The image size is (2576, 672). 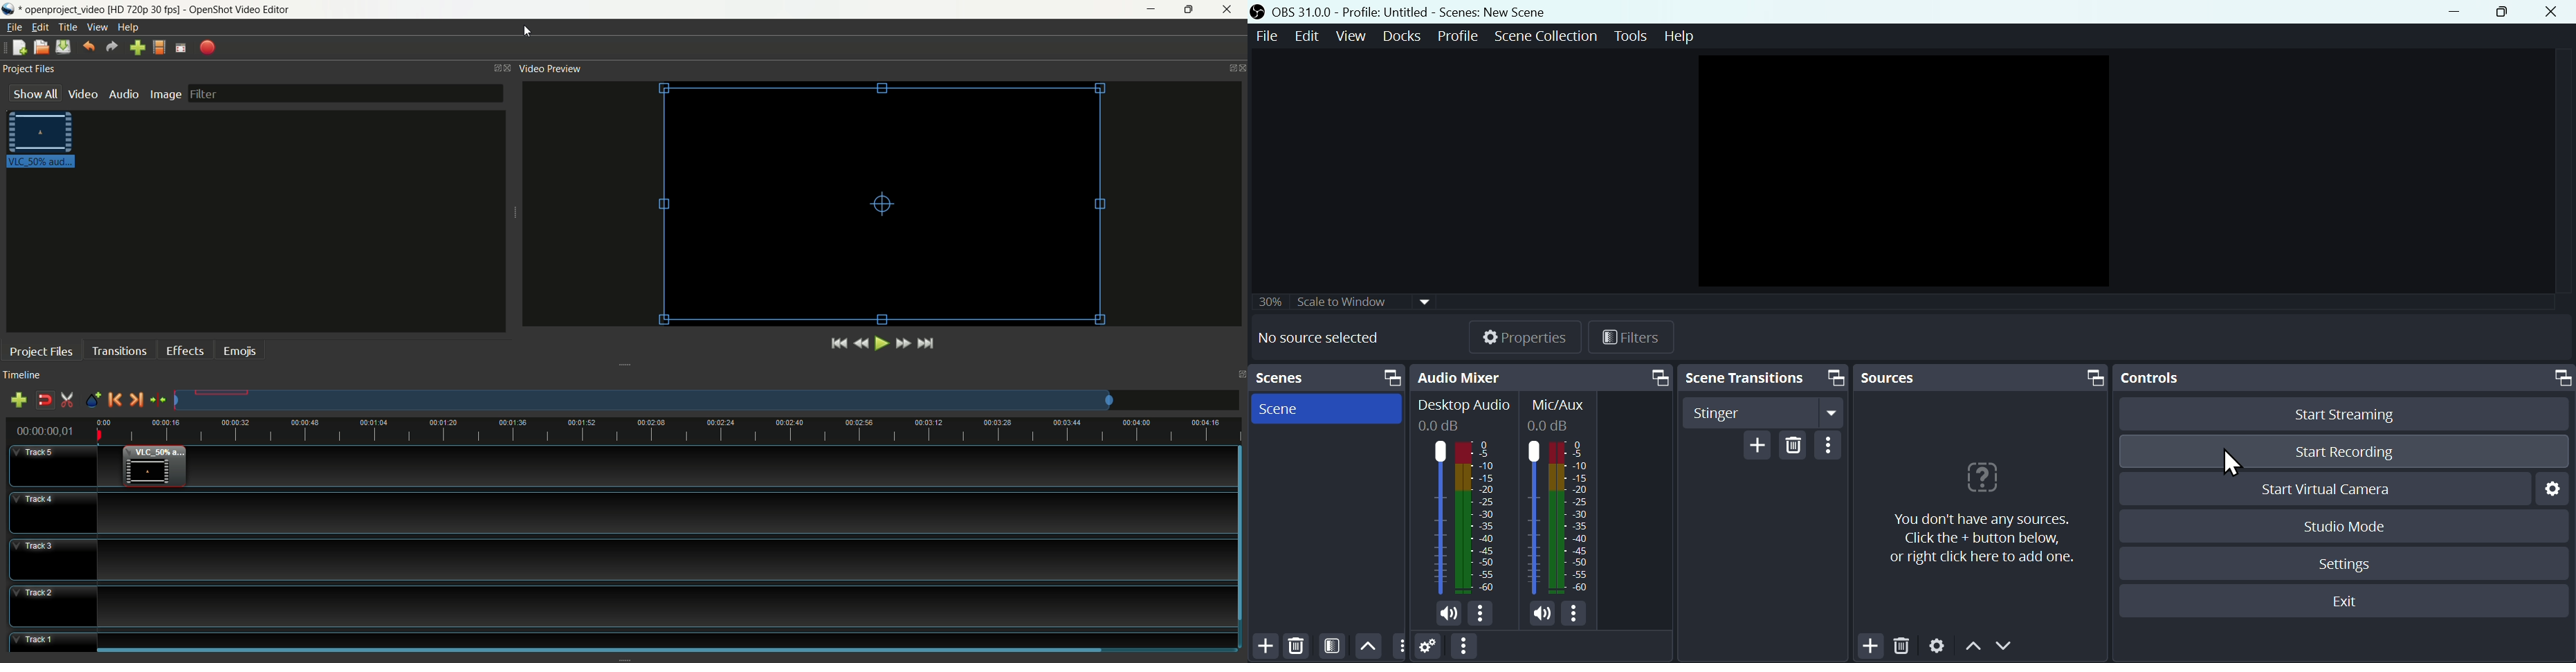 What do you see at coordinates (347, 93) in the screenshot?
I see `filter` at bounding box center [347, 93].